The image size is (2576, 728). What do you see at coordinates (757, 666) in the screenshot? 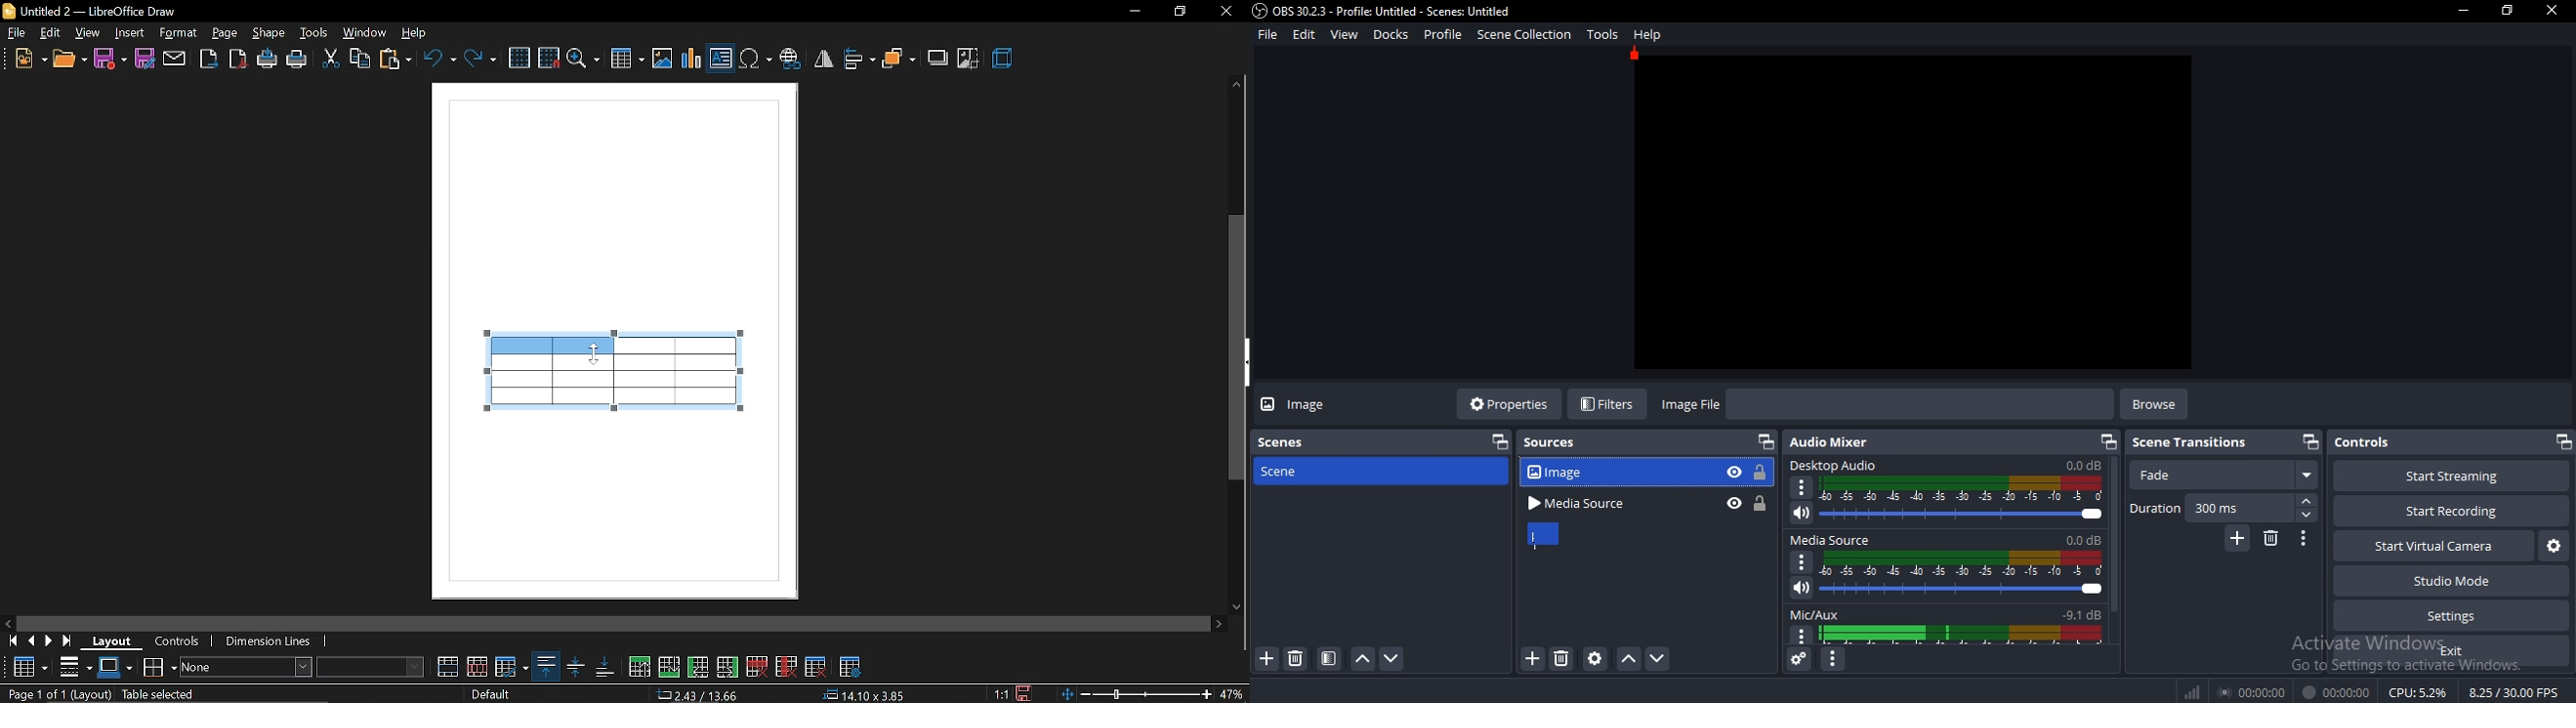
I see `delete row` at bounding box center [757, 666].